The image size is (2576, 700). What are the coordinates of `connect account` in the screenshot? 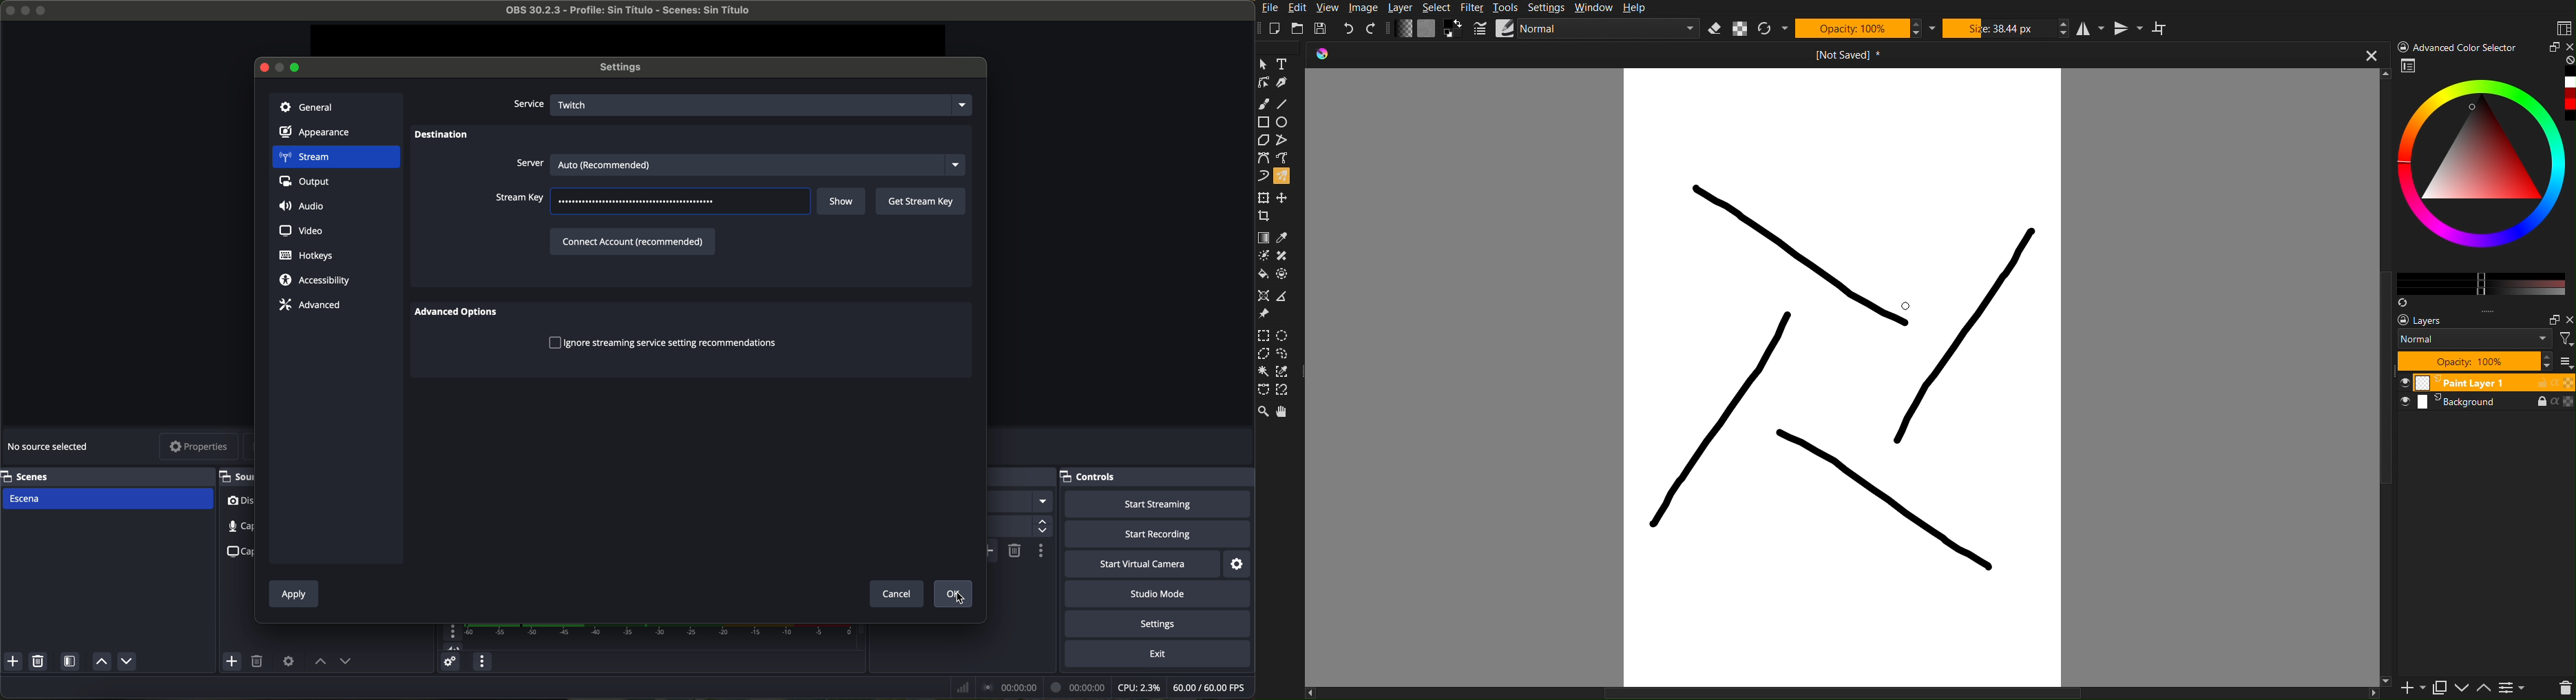 It's located at (631, 240).